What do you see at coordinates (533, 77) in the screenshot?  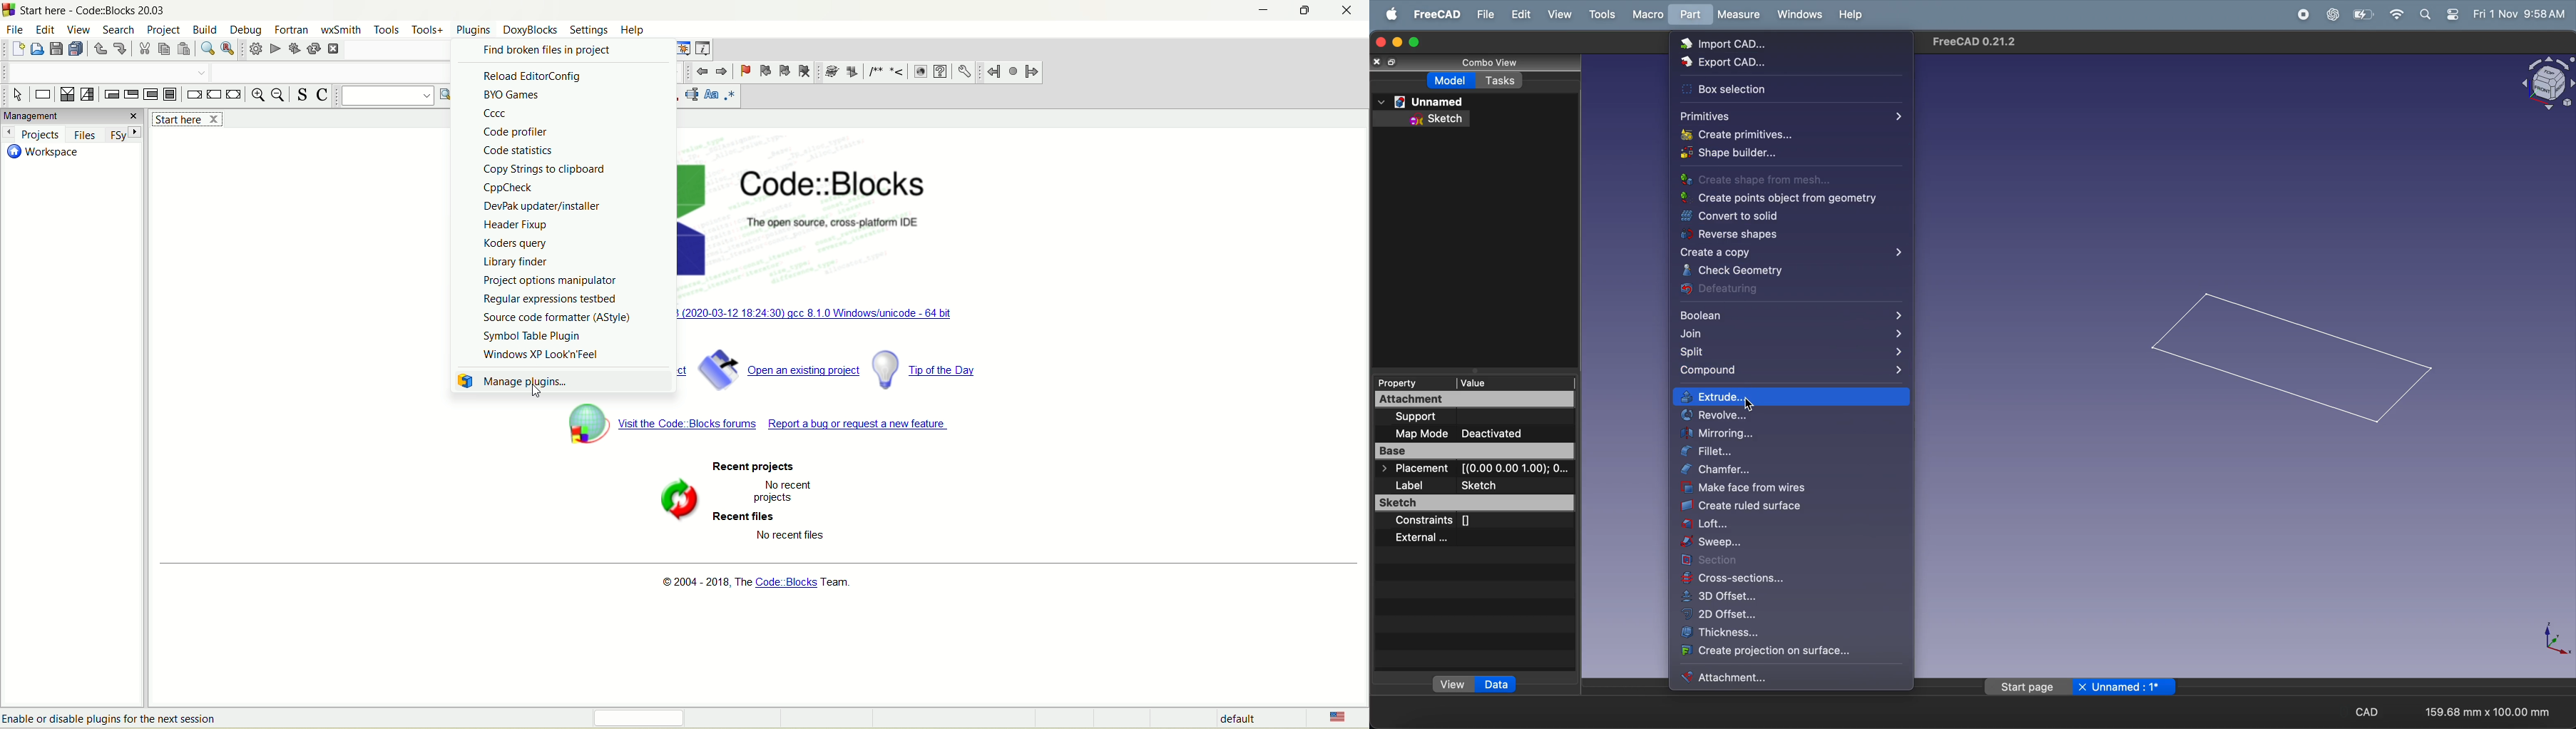 I see `reload editor config` at bounding box center [533, 77].